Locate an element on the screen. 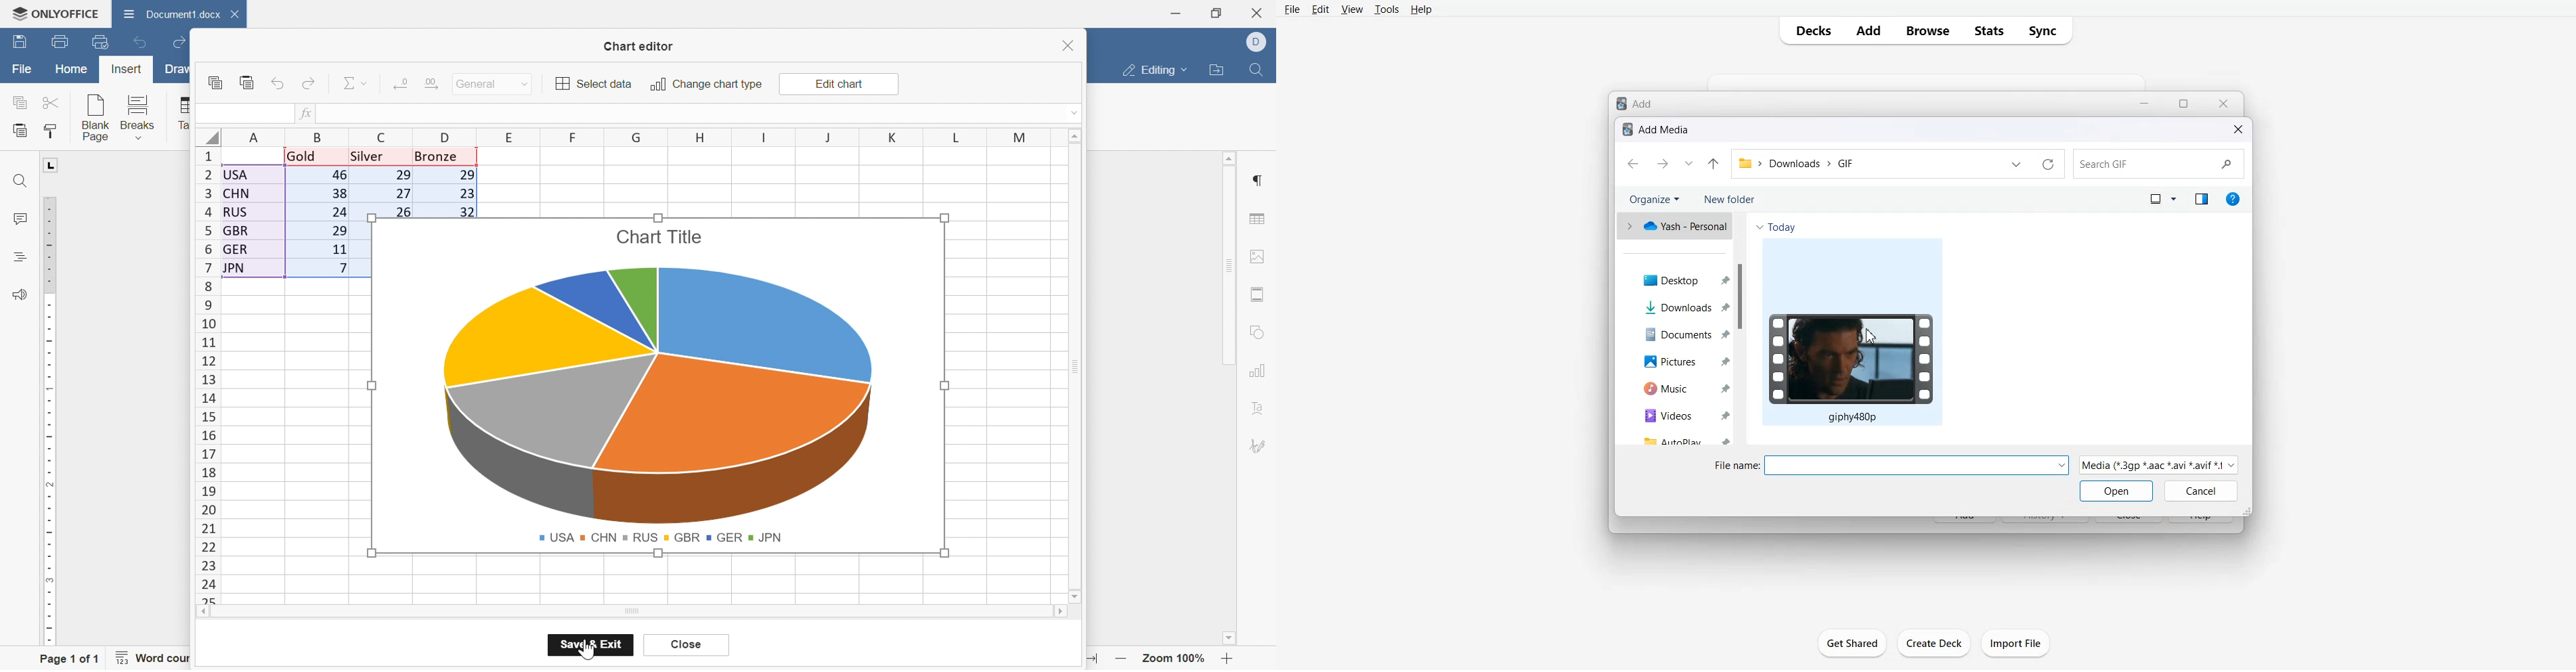 This screenshot has width=2576, height=672. Edit Chart is located at coordinates (842, 82).